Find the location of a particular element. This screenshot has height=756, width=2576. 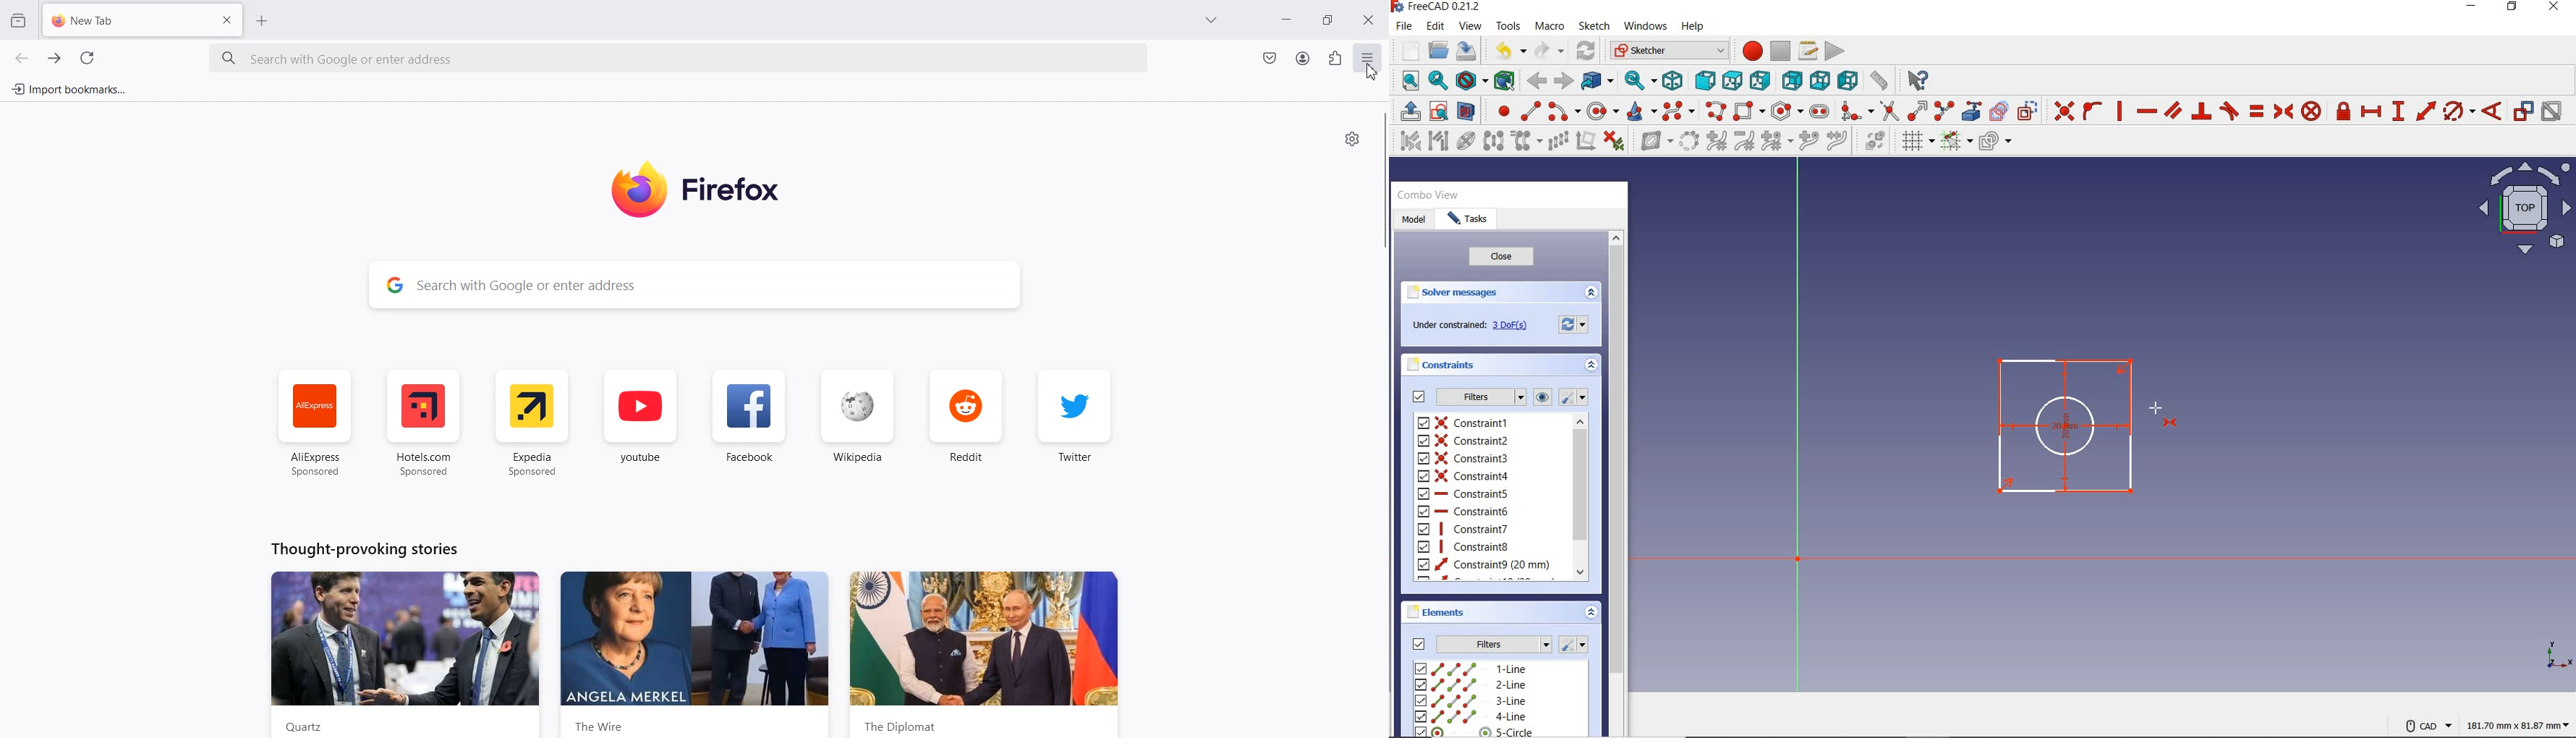

Diplomat news is located at coordinates (986, 650).